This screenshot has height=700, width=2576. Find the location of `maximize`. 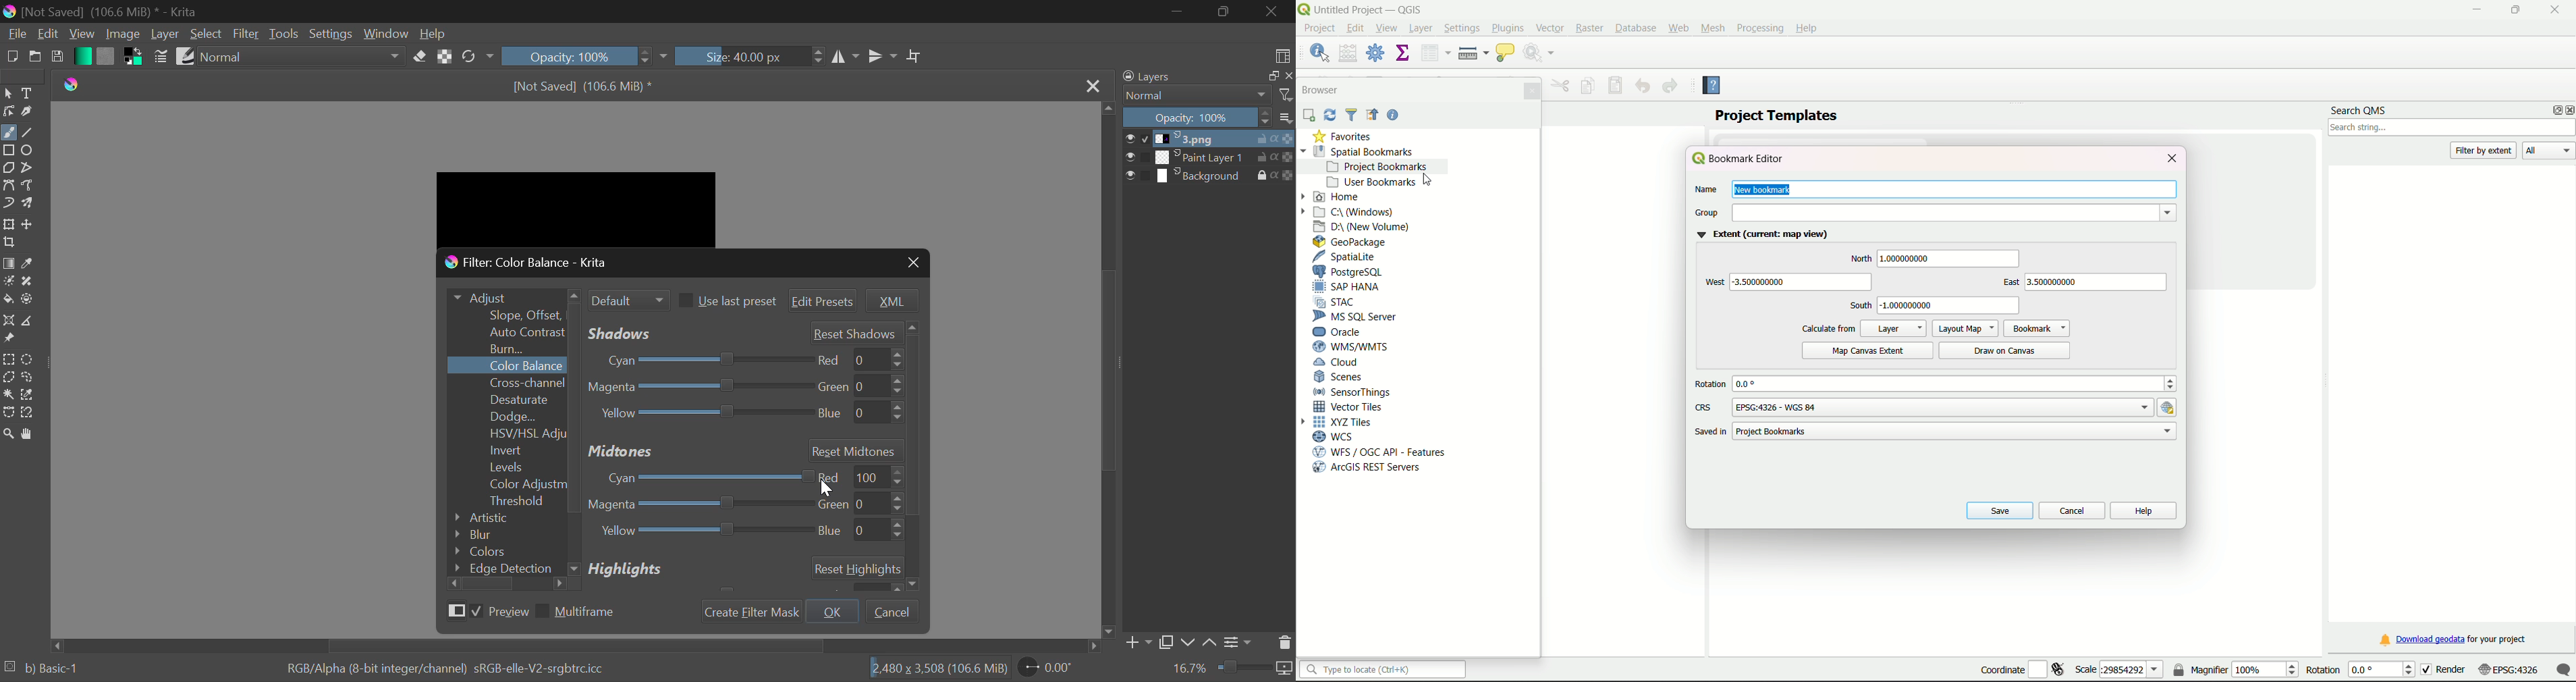

maximize is located at coordinates (1267, 77).